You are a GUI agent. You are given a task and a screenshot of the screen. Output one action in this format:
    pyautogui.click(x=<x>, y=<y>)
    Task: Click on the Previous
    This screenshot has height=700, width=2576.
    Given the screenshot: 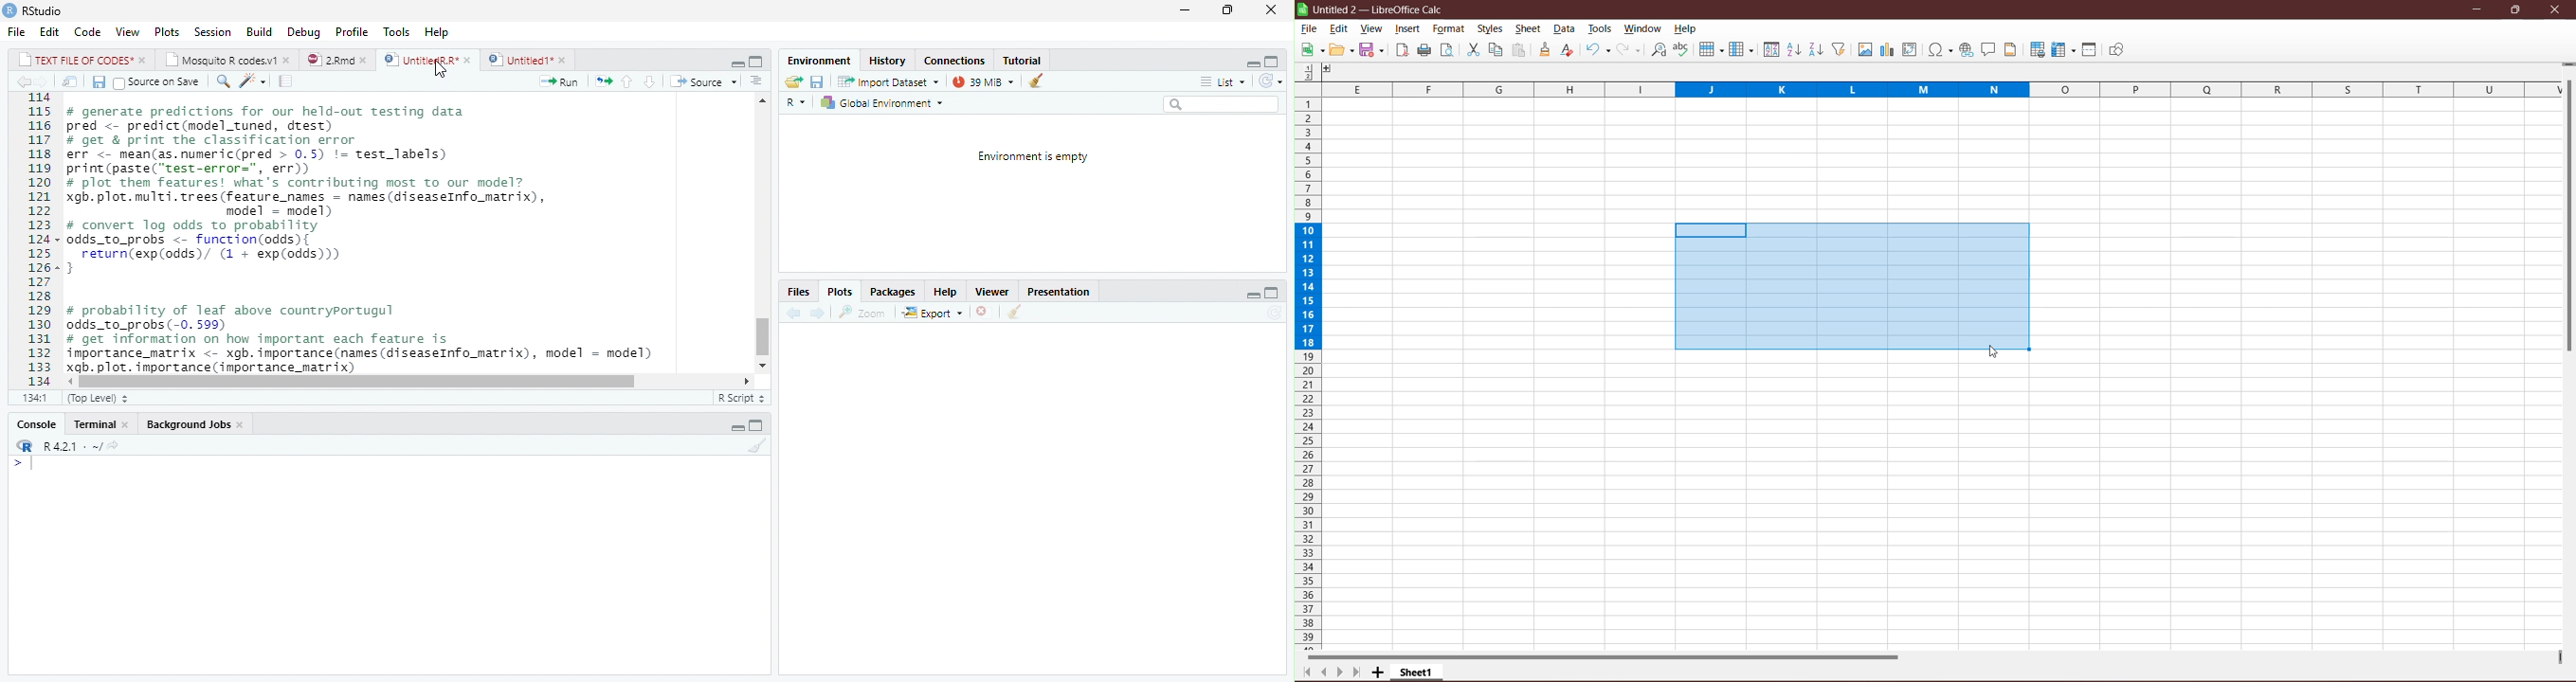 What is the action you would take?
    pyautogui.click(x=791, y=312)
    